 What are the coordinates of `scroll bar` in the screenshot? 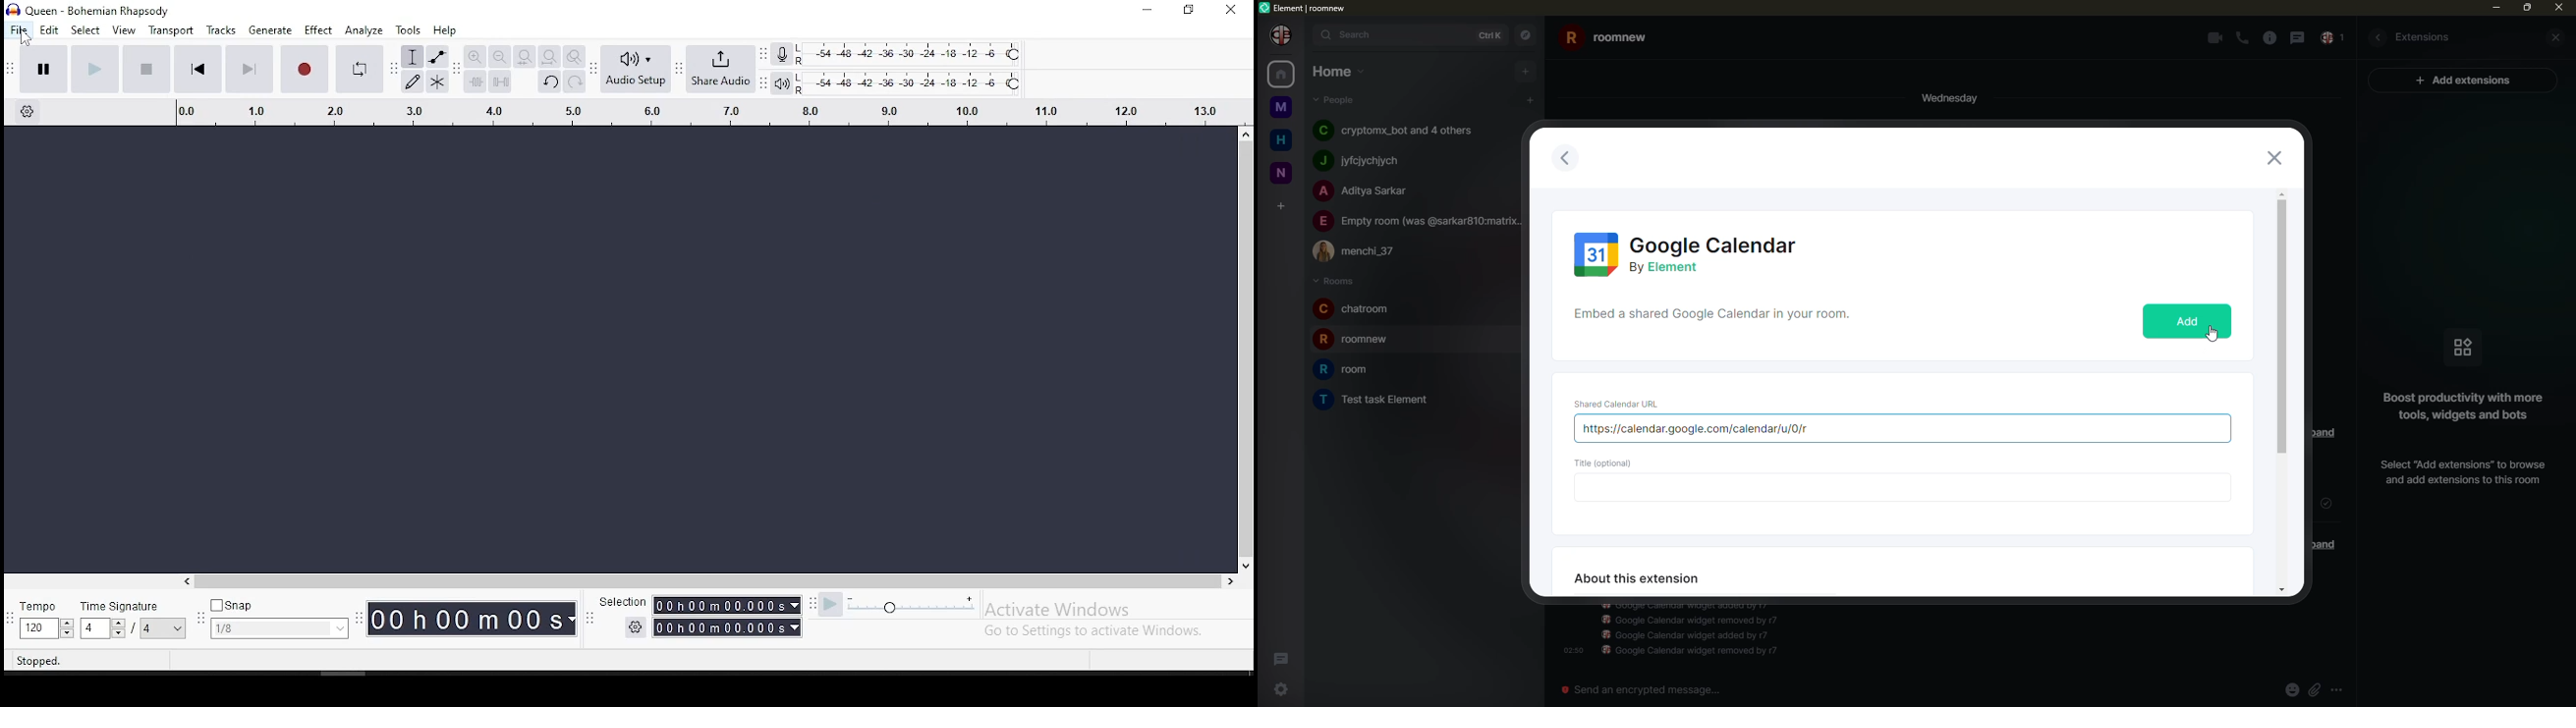 It's located at (701, 580).